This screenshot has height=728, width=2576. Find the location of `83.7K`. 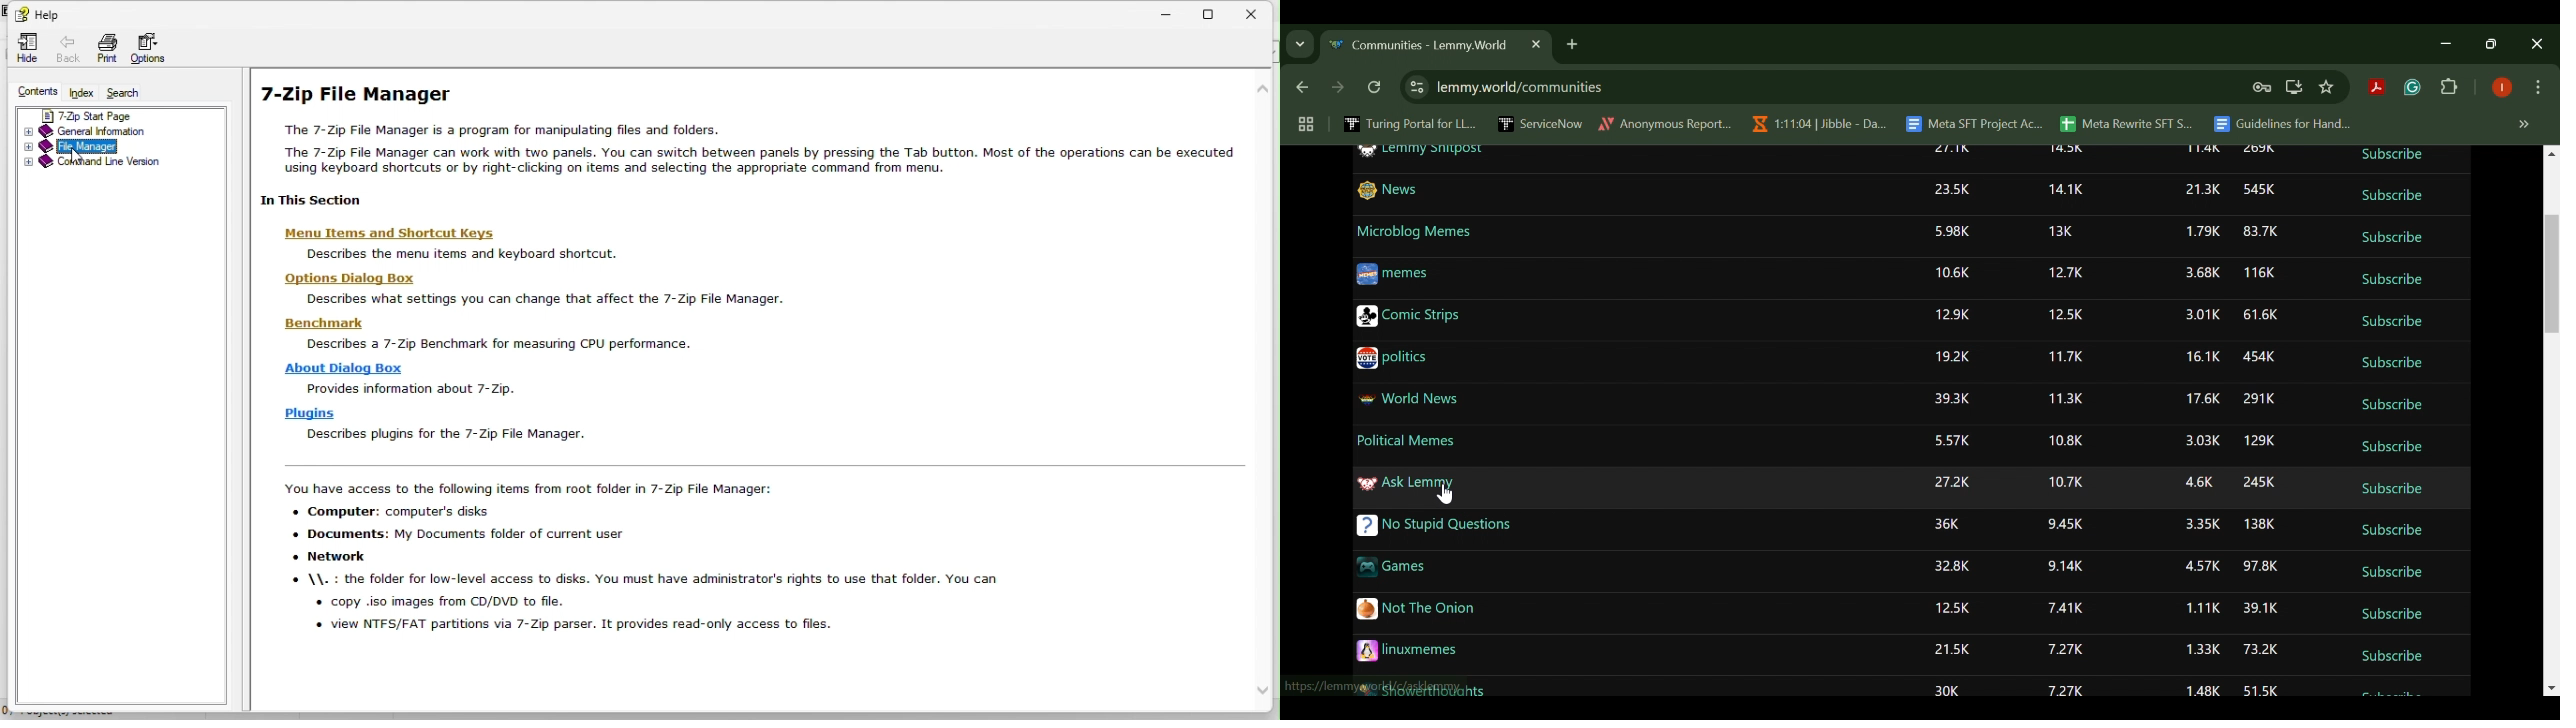

83.7K is located at coordinates (2260, 231).